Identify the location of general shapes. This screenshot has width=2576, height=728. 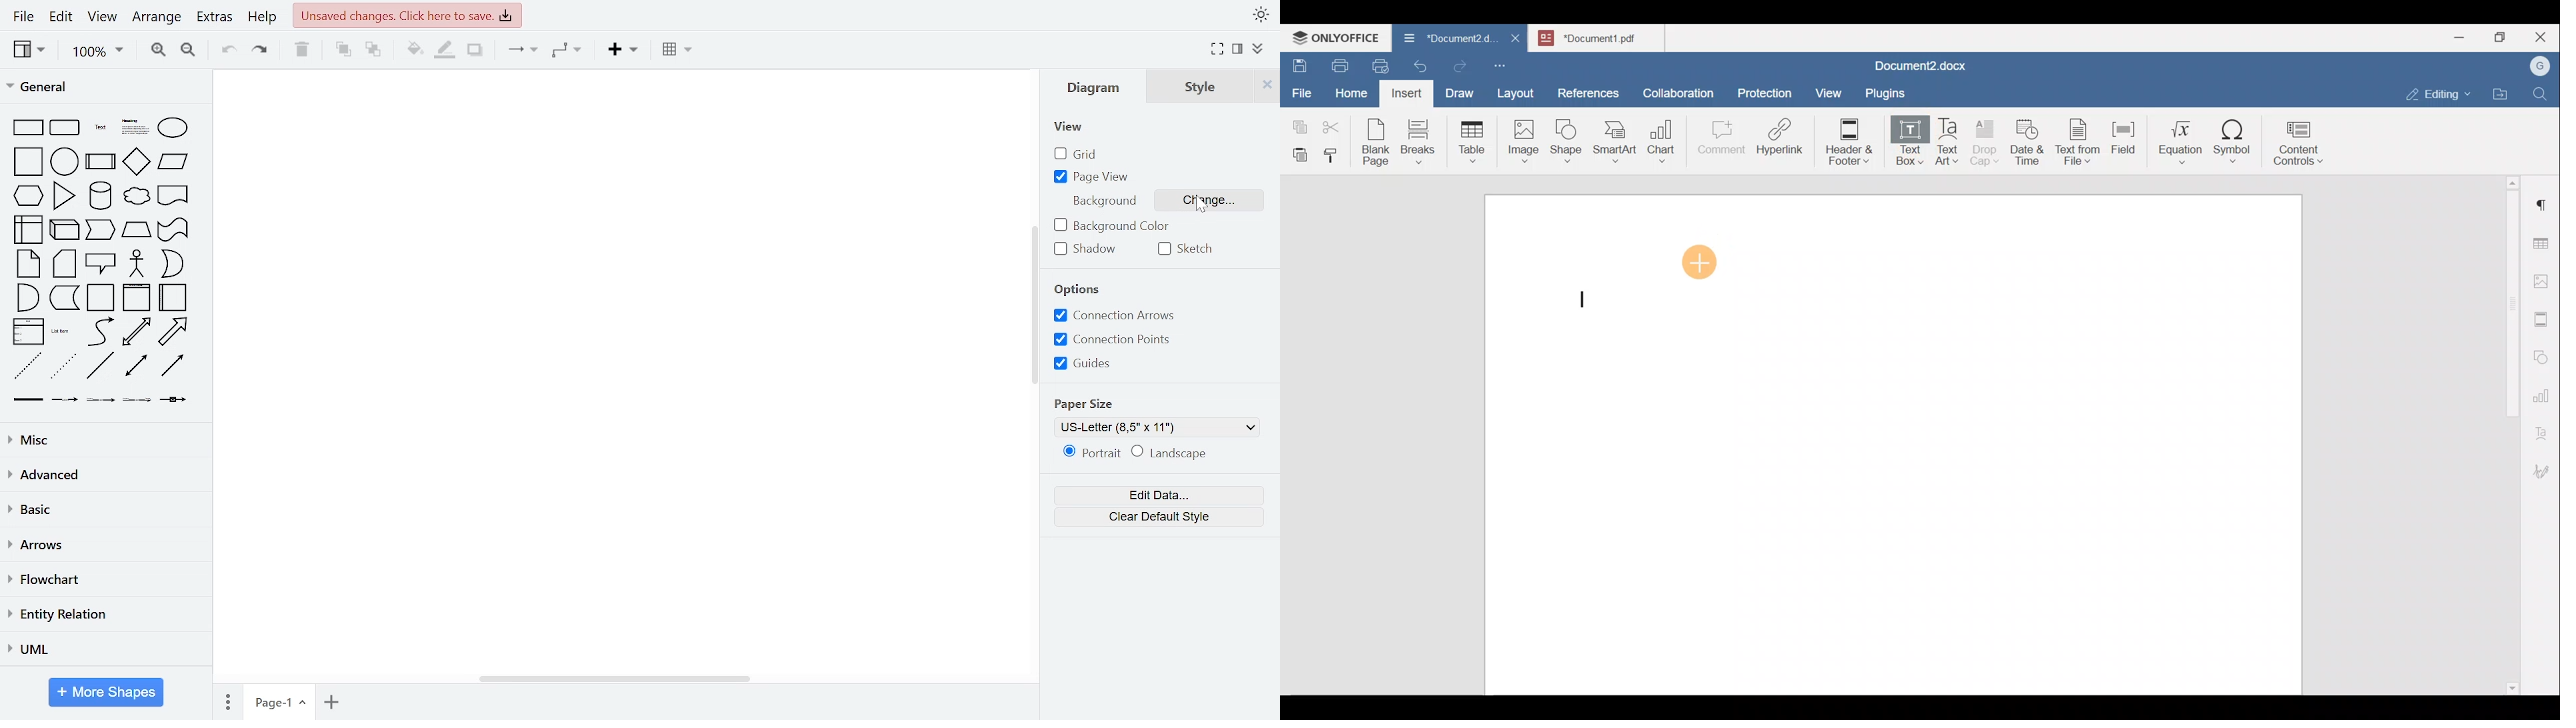
(170, 366).